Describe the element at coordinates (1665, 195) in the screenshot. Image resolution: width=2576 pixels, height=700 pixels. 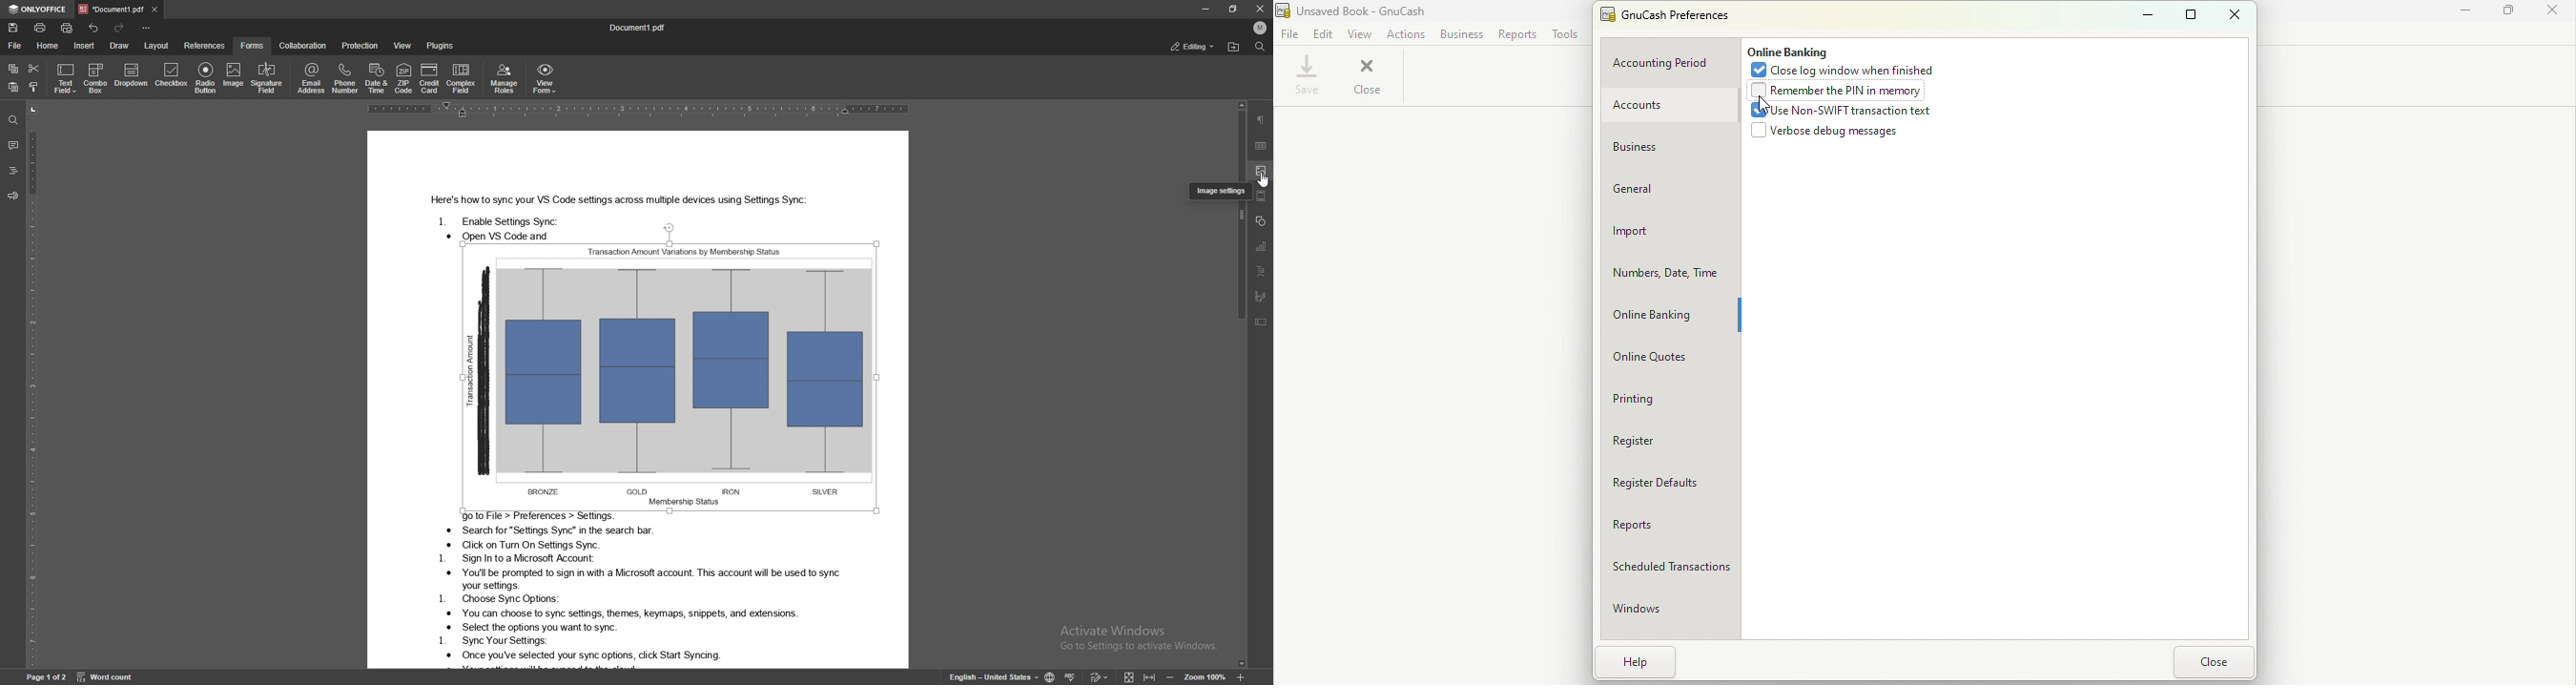
I see `General` at that location.